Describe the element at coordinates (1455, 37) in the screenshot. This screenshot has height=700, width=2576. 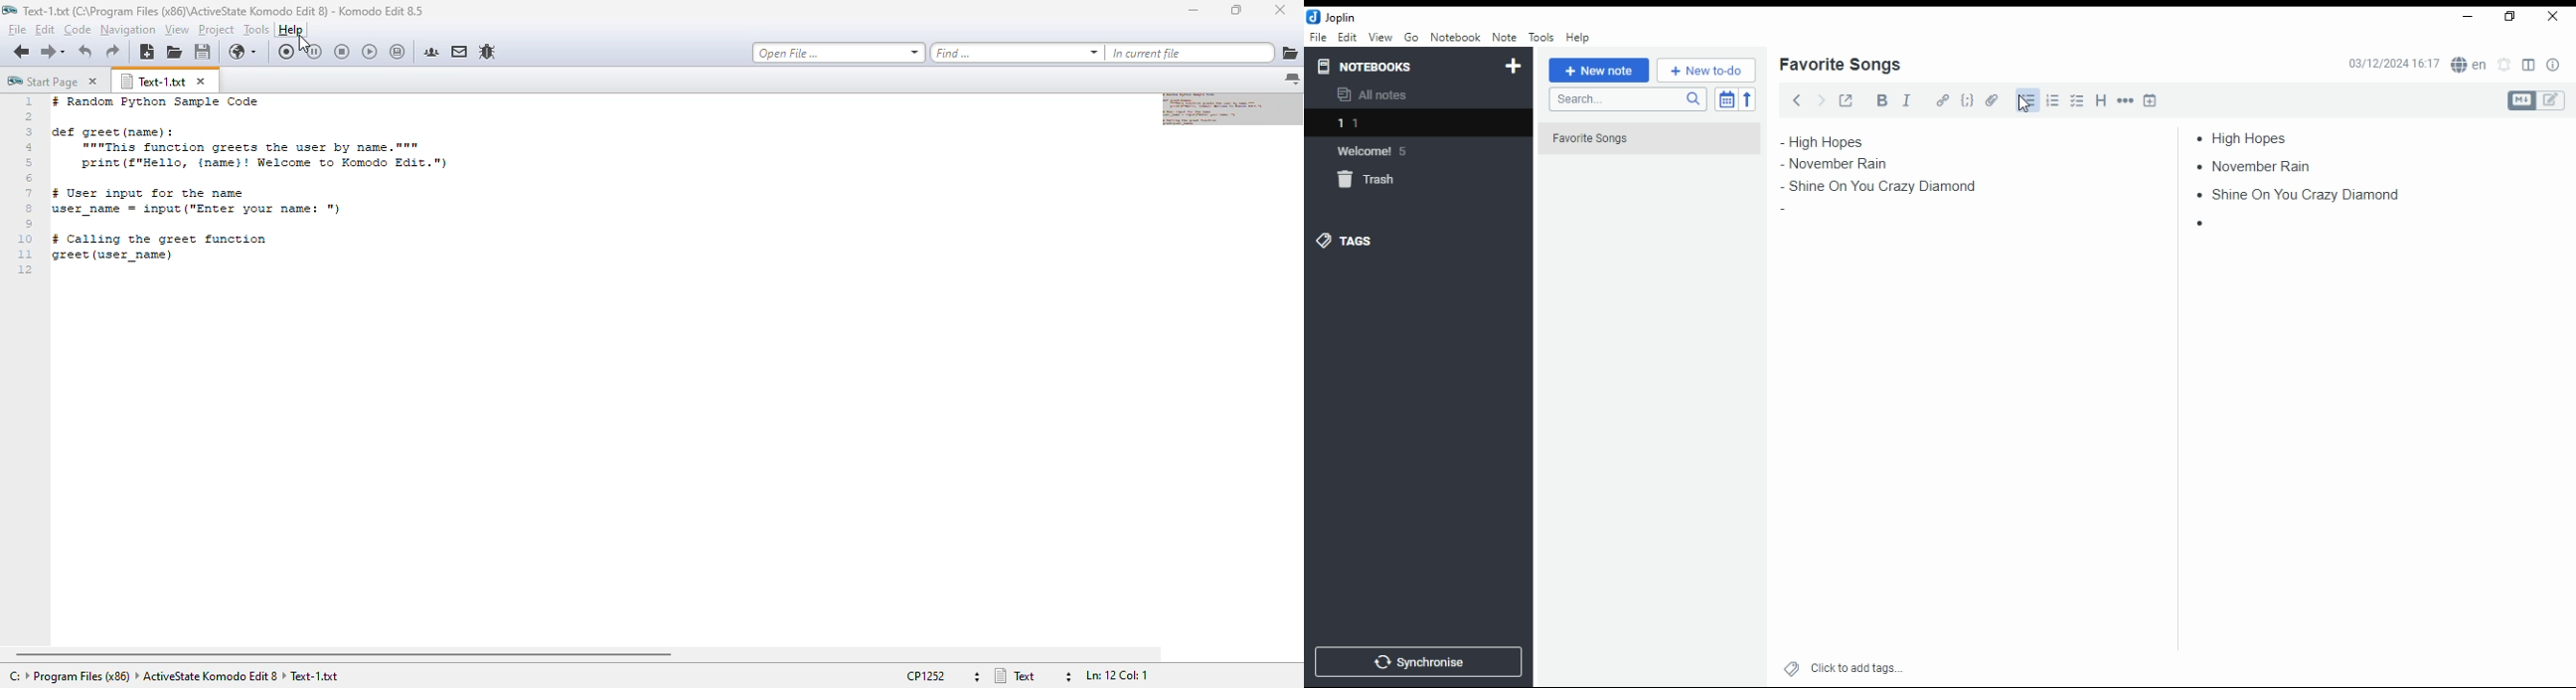
I see `notebook` at that location.